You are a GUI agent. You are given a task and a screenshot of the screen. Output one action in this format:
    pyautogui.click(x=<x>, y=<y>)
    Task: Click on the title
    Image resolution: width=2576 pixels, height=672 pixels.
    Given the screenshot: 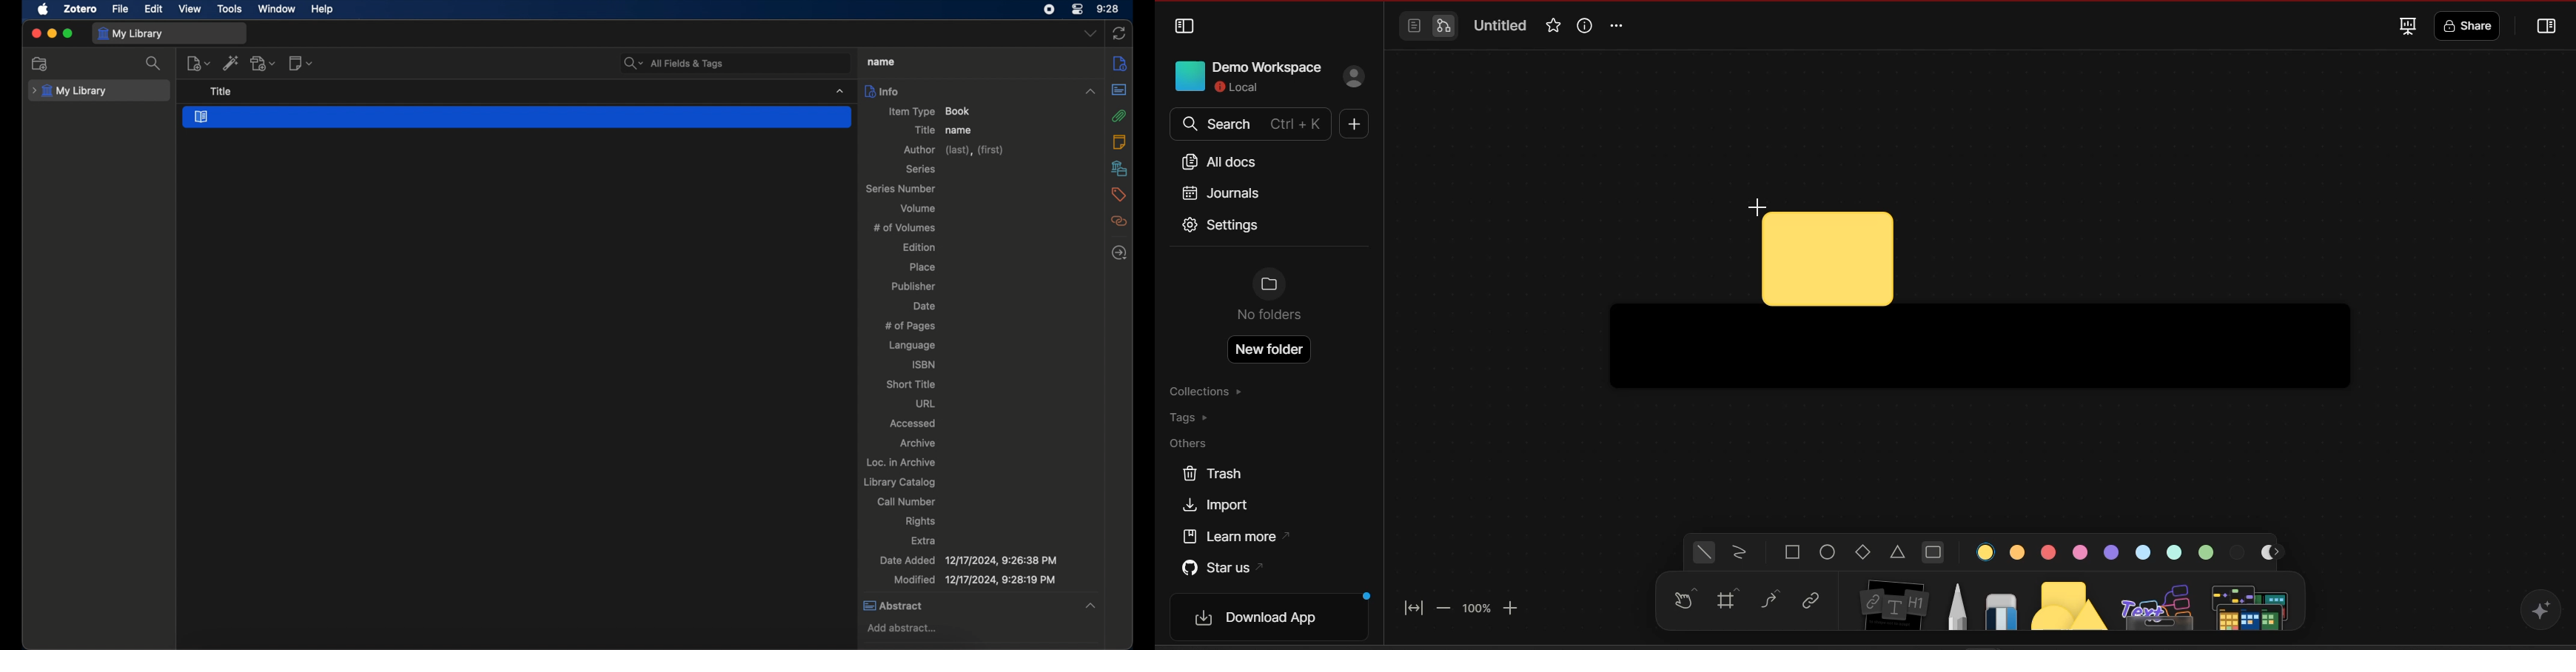 What is the action you would take?
    pyautogui.click(x=880, y=61)
    